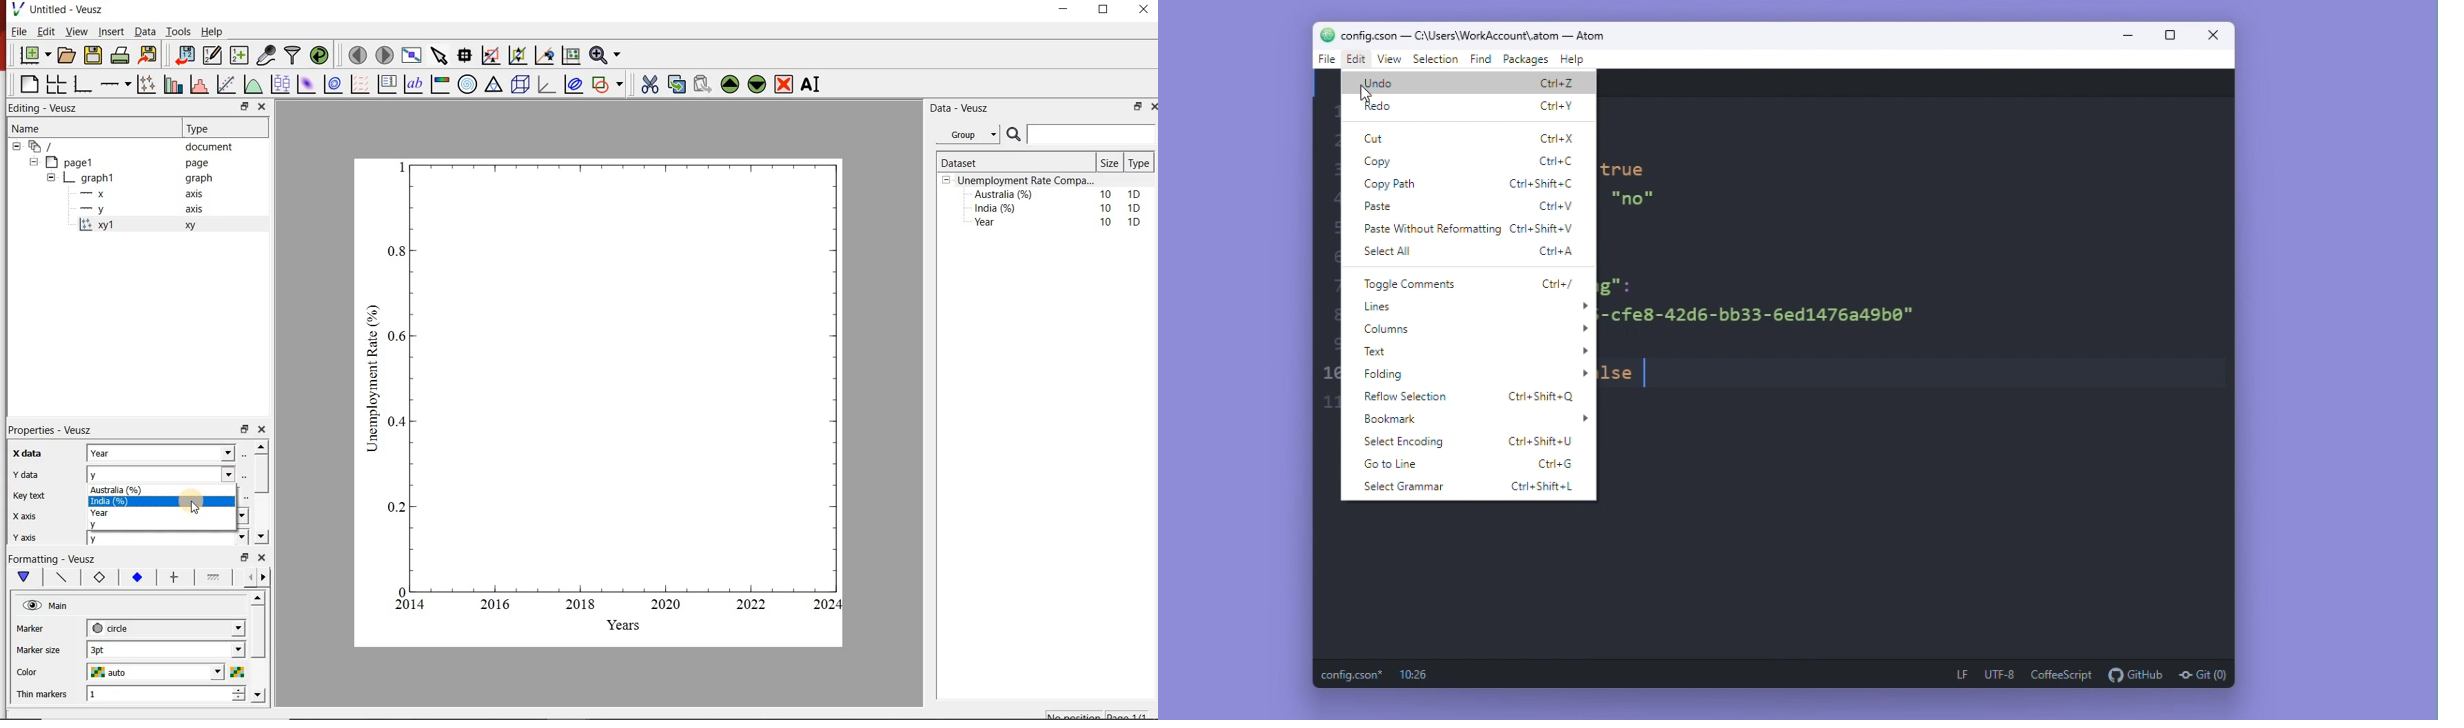  Describe the element at coordinates (129, 146) in the screenshot. I see `‘document` at that location.